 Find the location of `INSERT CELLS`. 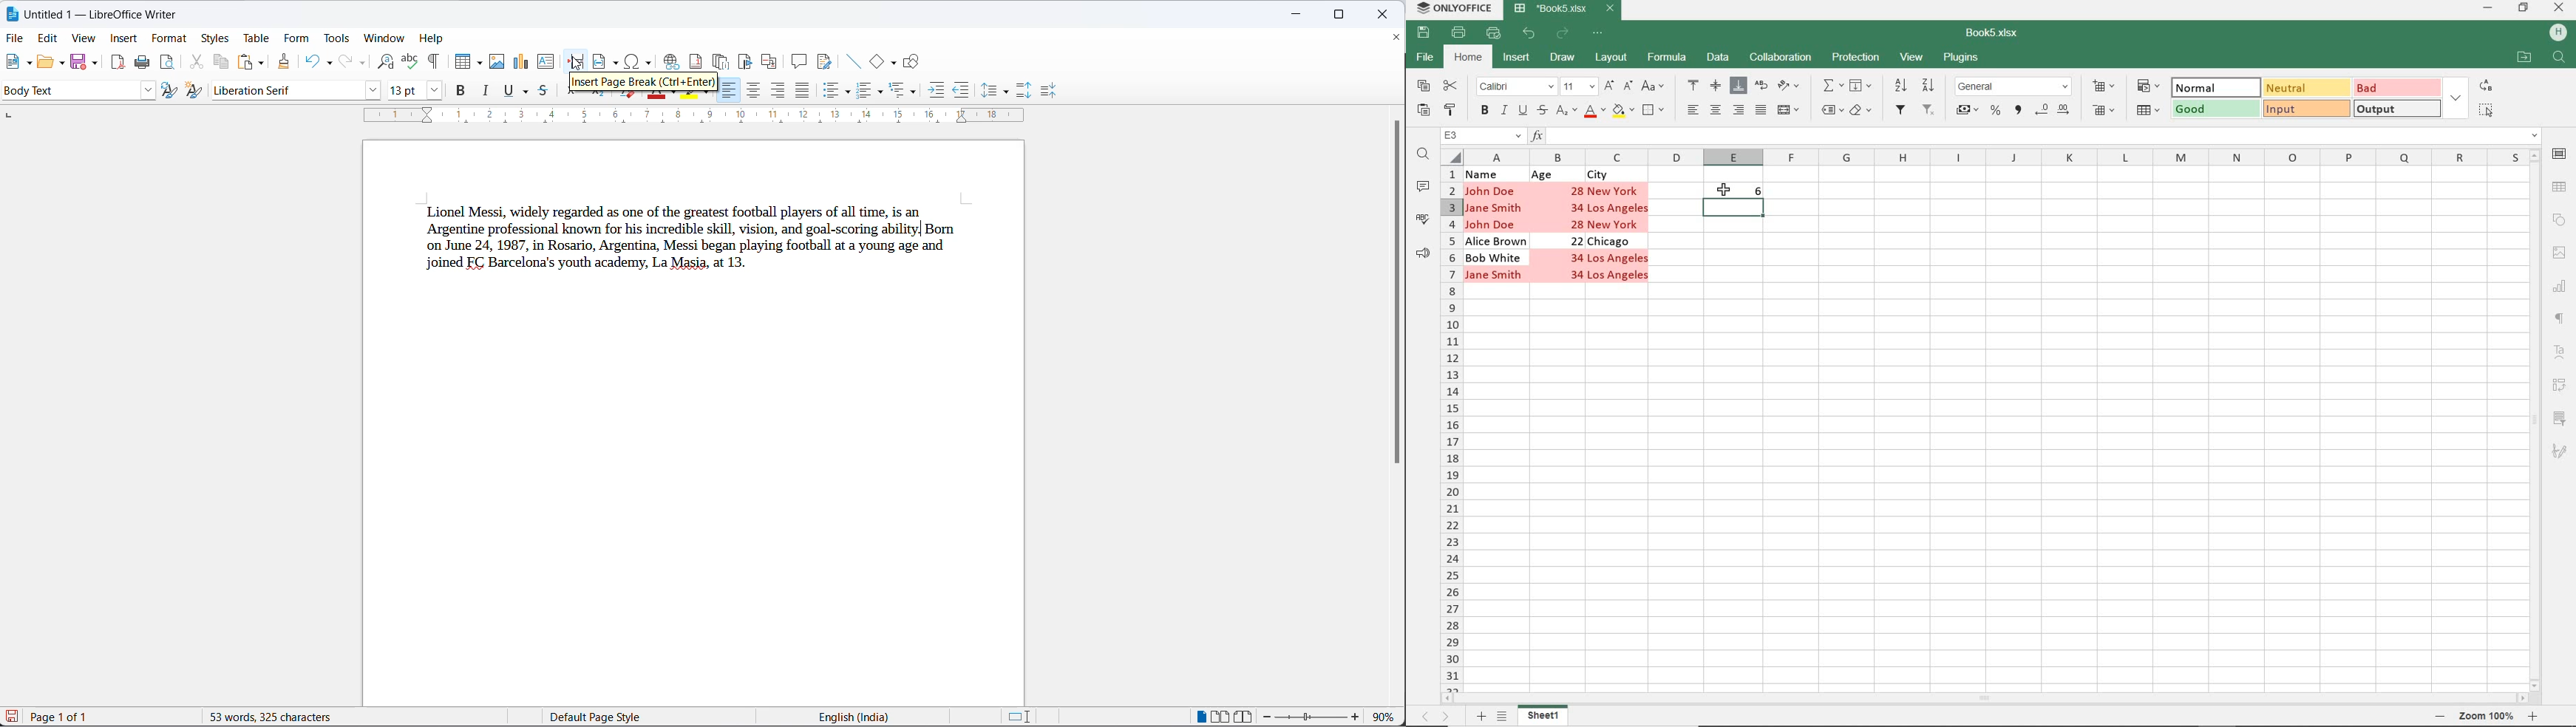

INSERT CELLS is located at coordinates (2105, 87).